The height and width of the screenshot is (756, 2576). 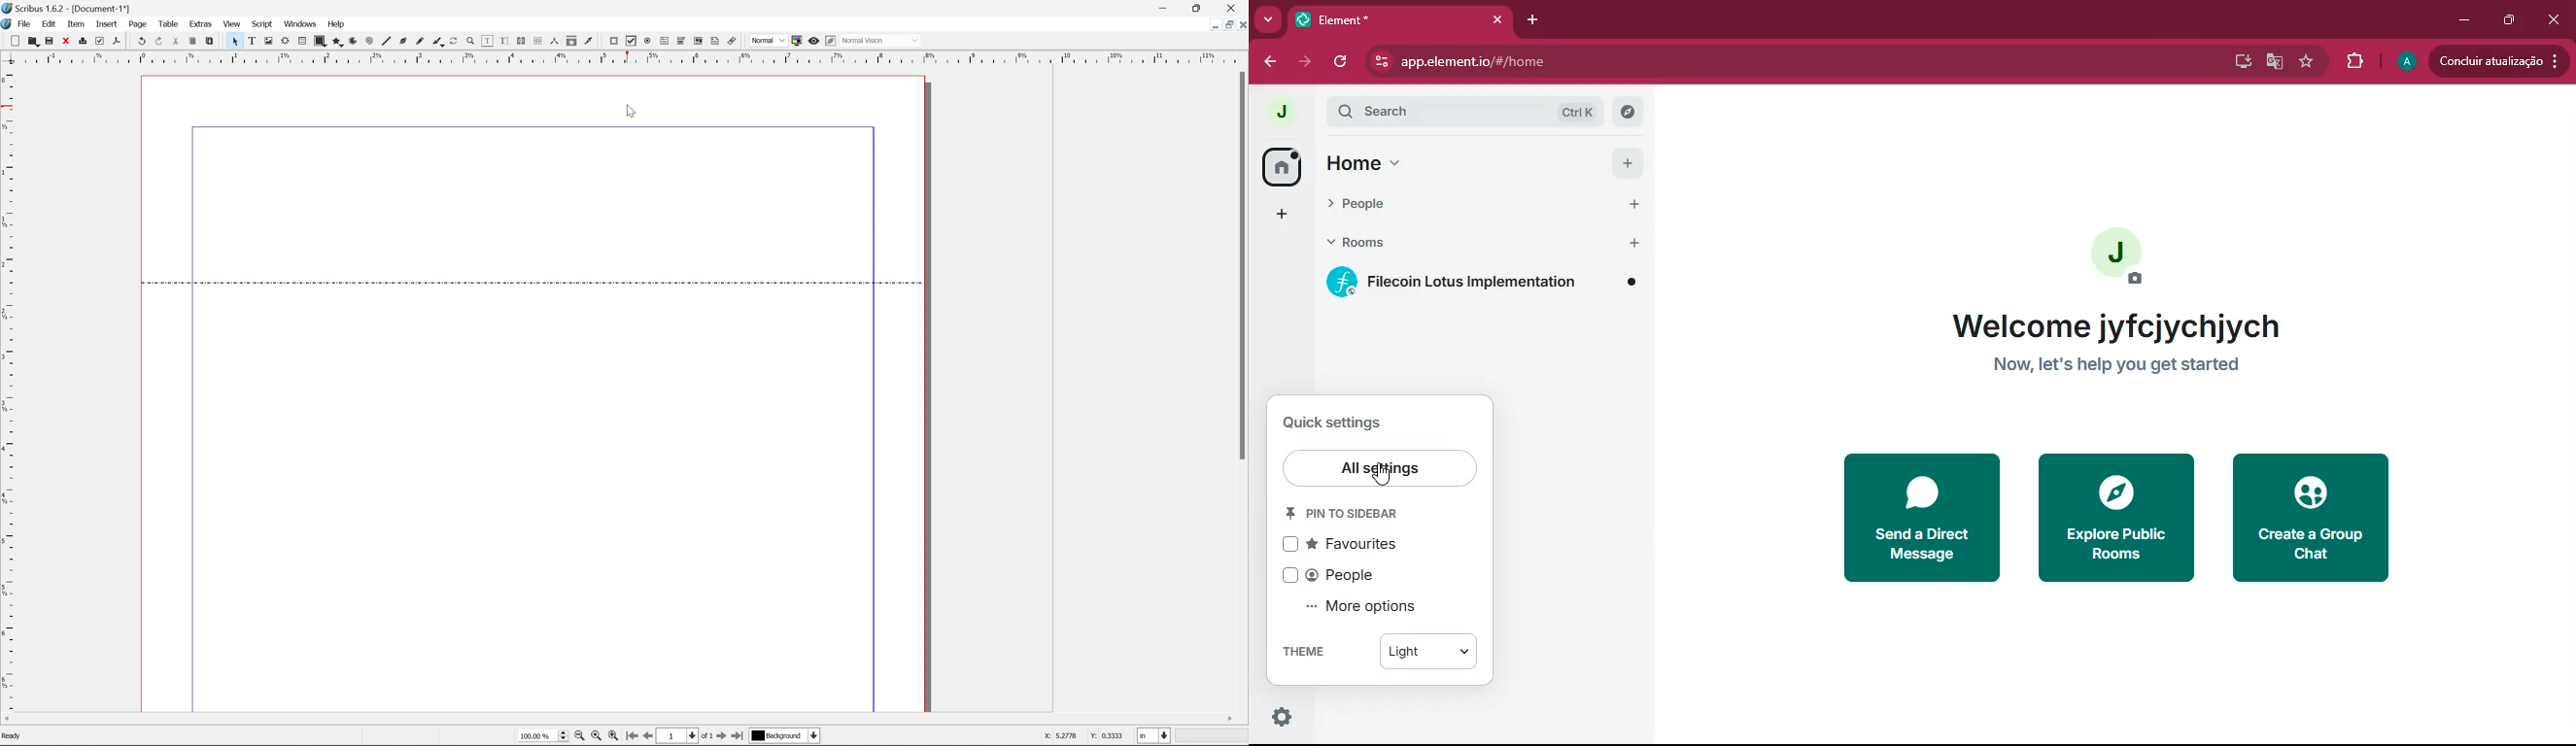 What do you see at coordinates (1495, 19) in the screenshot?
I see `close` at bounding box center [1495, 19].